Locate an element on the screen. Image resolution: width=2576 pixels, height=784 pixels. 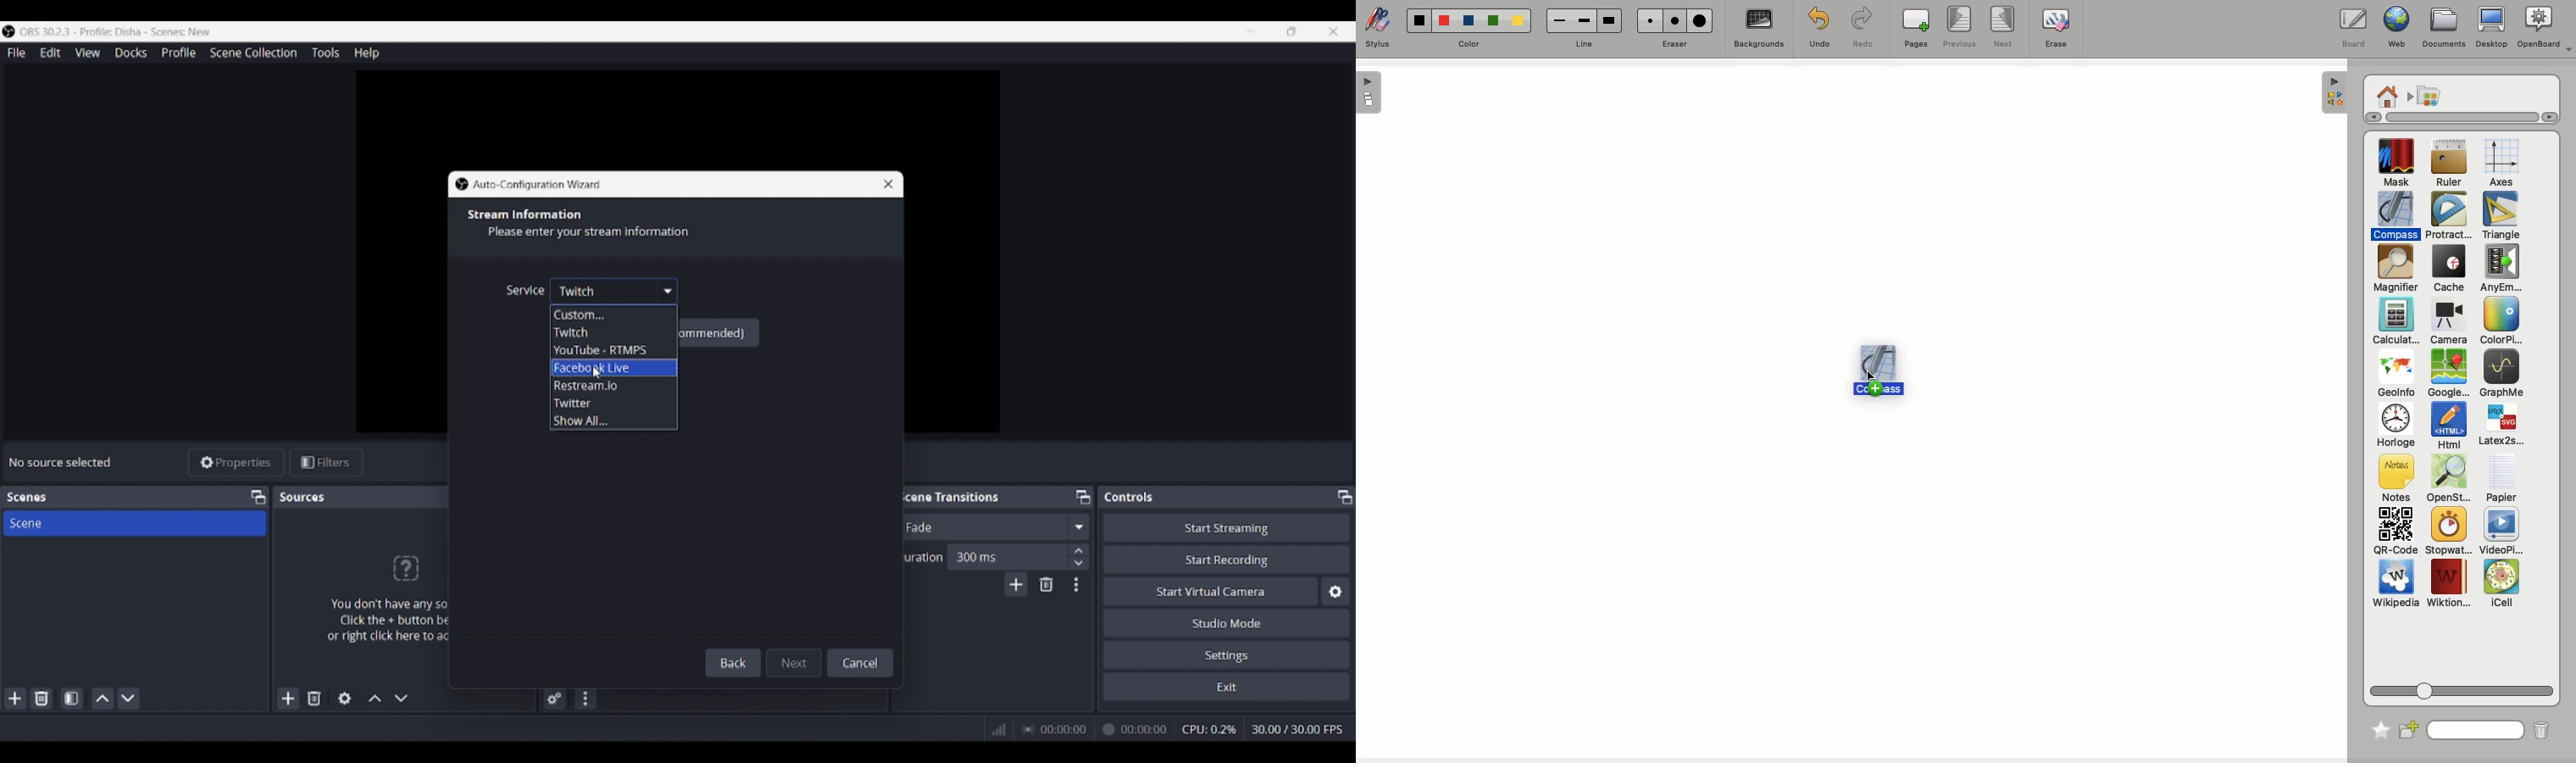
Panel logo and text is located at coordinates (404, 598).